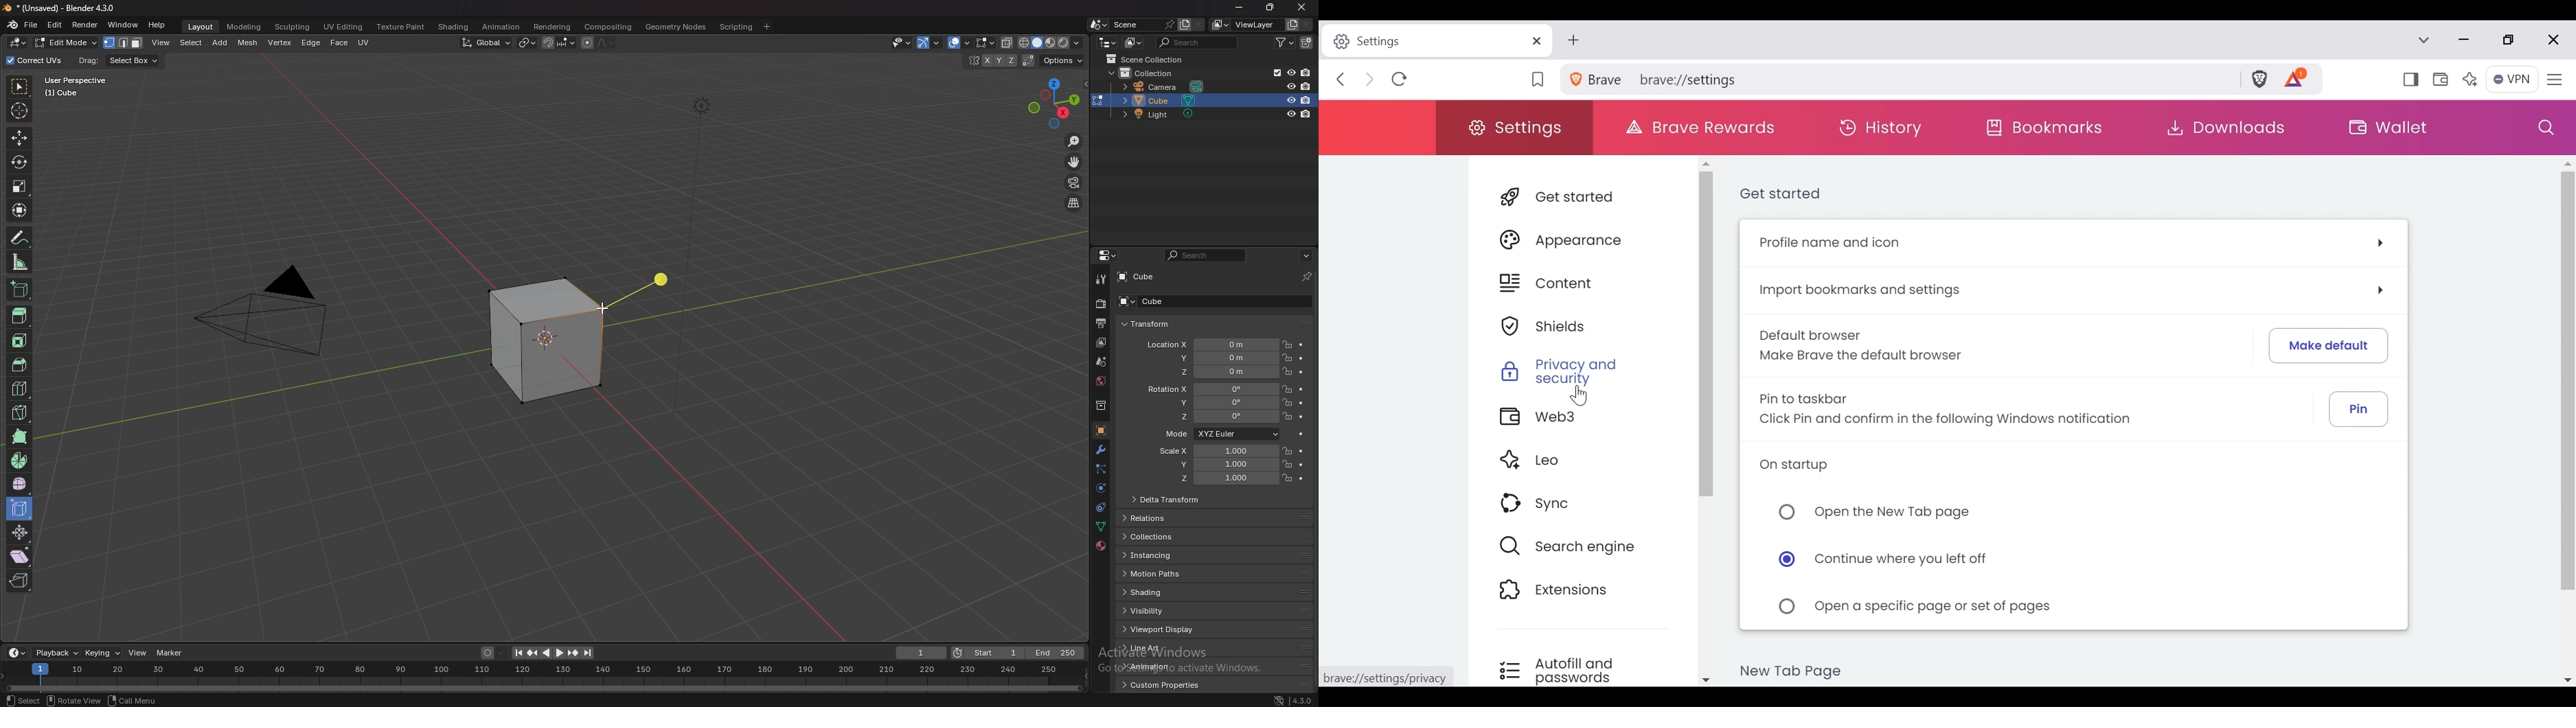 The width and height of the screenshot is (2576, 728). I want to click on Scroll up, so click(1706, 162).